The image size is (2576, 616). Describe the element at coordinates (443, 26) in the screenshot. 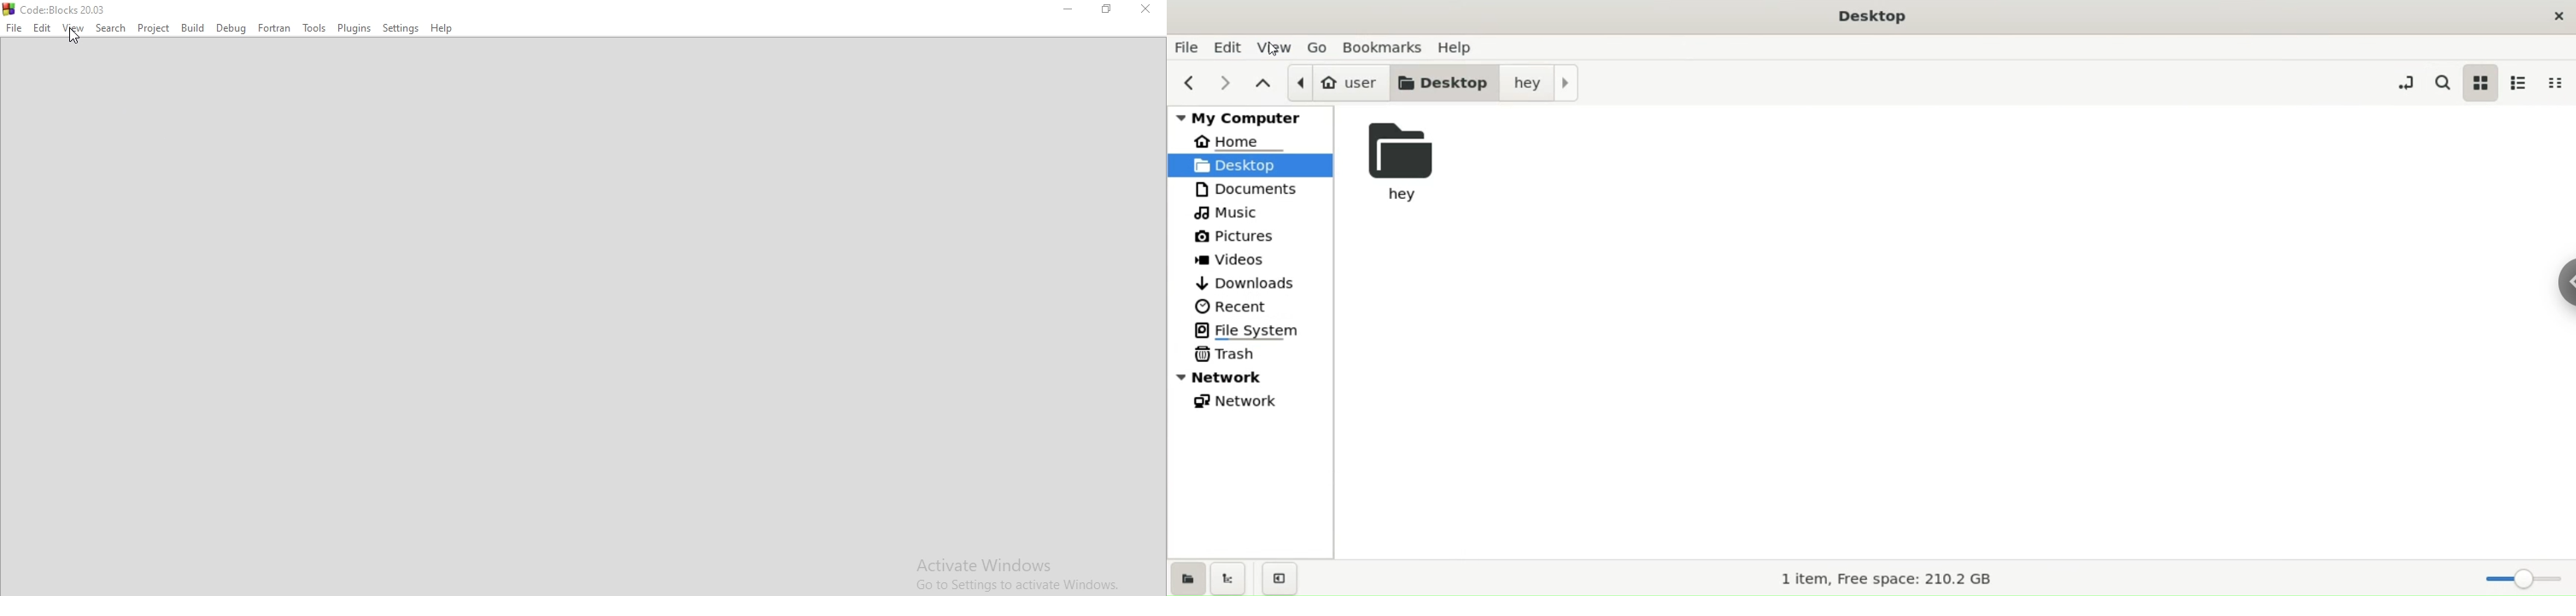

I see `Help` at that location.